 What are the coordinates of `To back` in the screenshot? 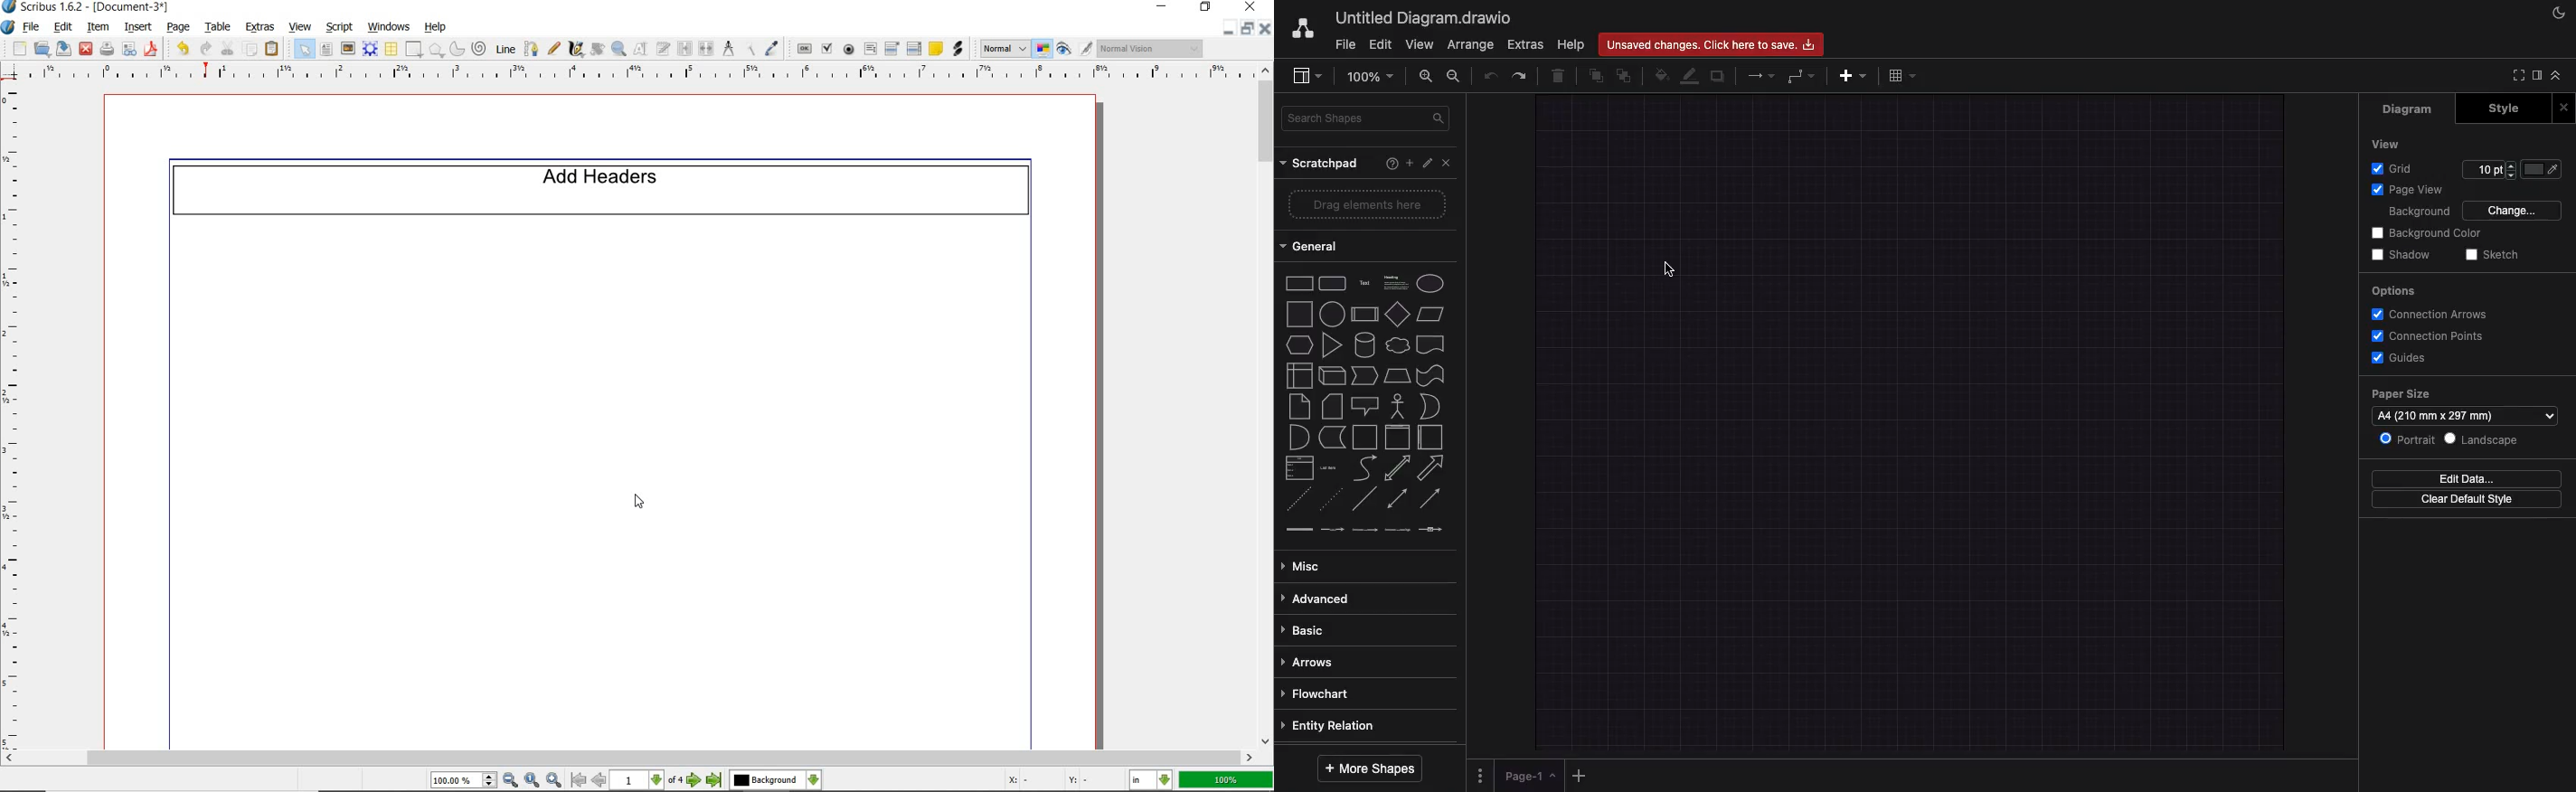 It's located at (1628, 74).